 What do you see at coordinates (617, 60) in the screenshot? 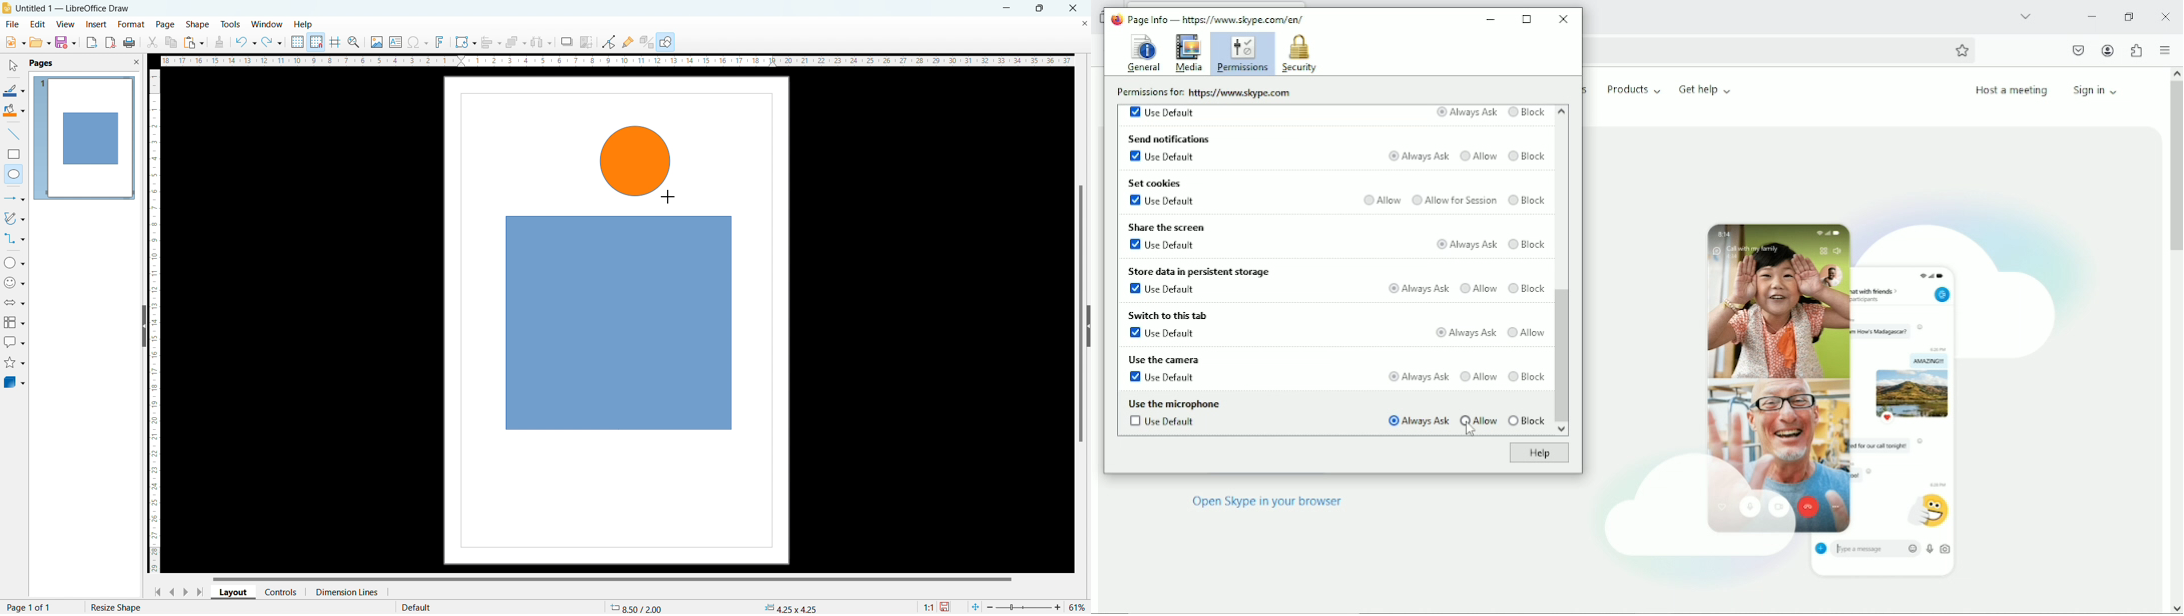
I see `horizontal ruler` at bounding box center [617, 60].